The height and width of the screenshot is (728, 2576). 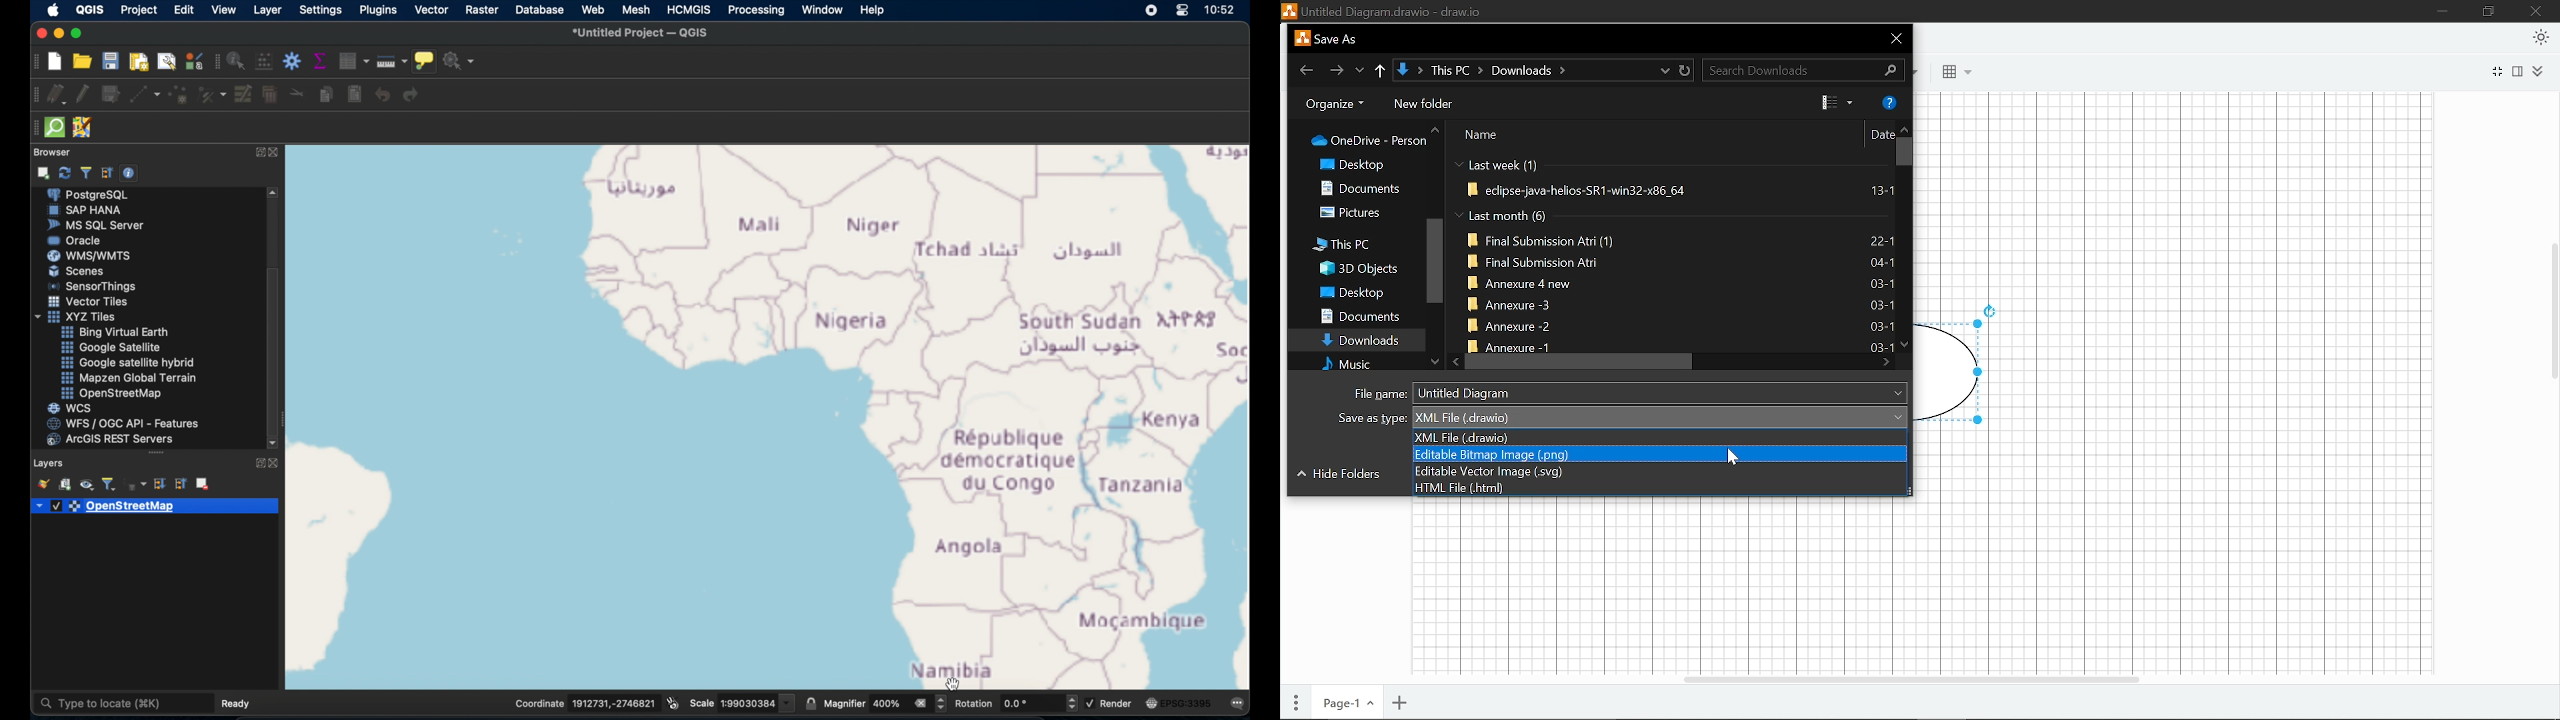 I want to click on layers, so click(x=50, y=461).